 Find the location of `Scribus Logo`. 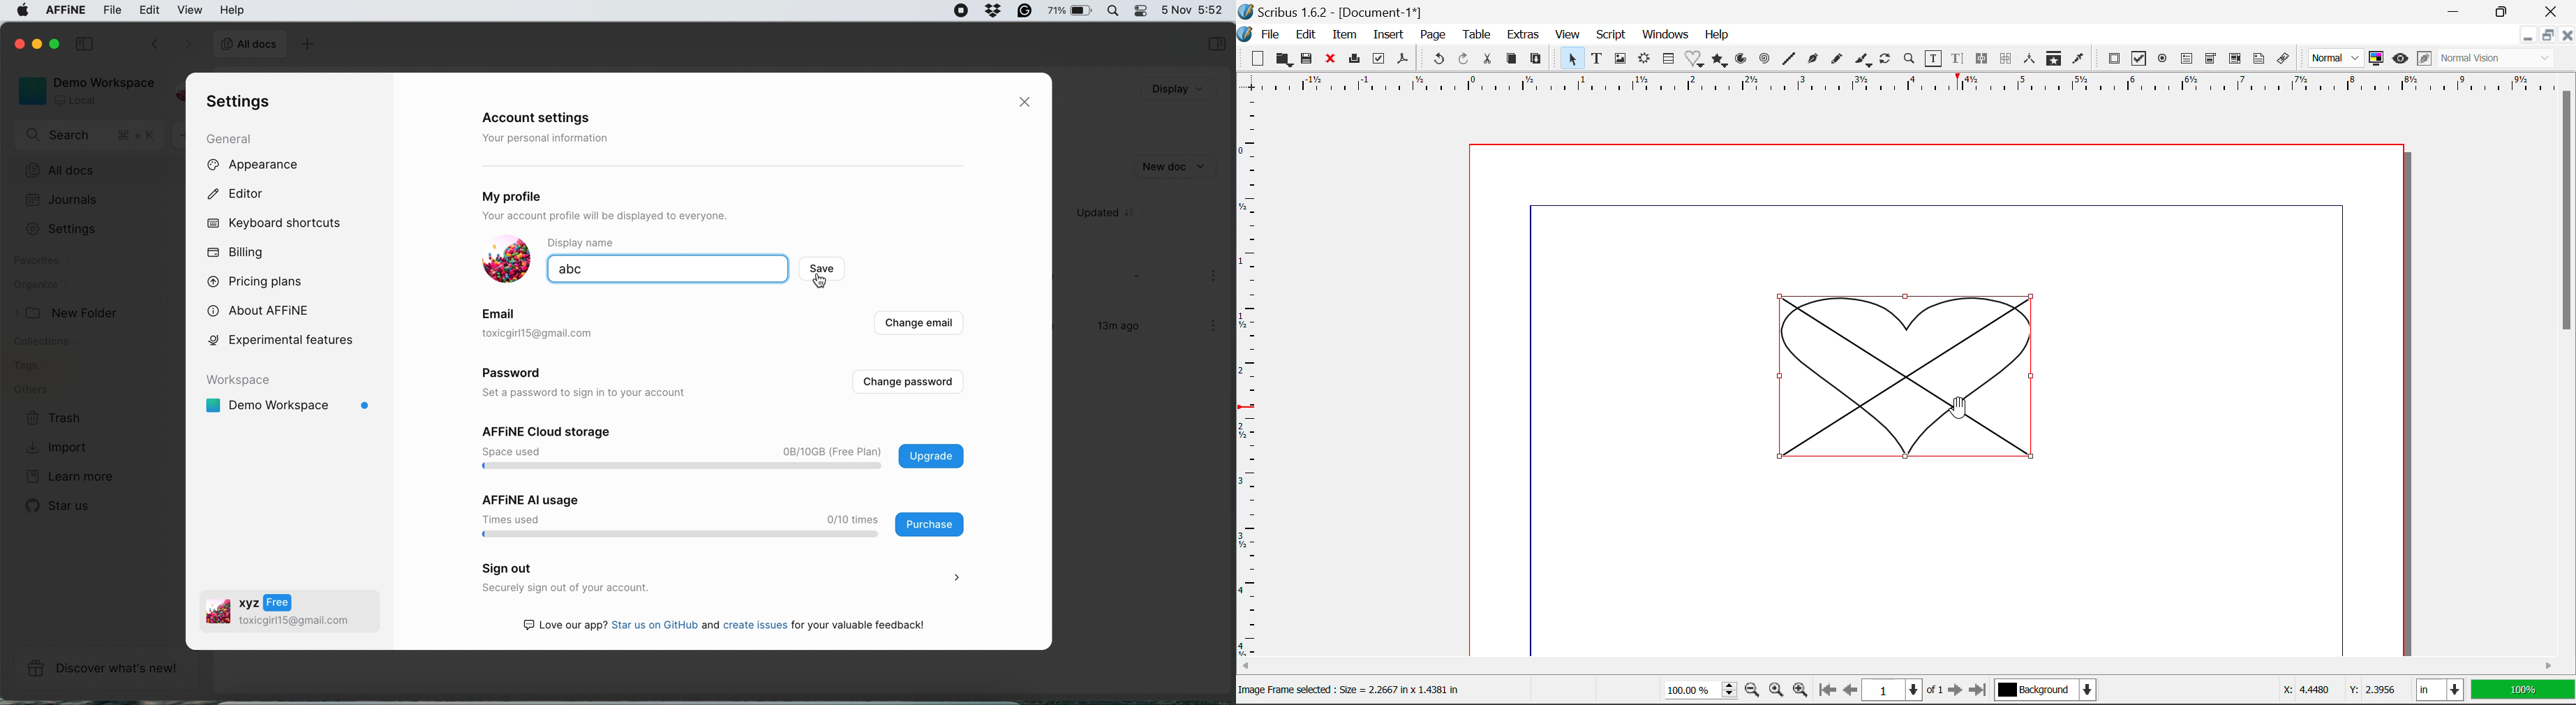

Scribus Logo is located at coordinates (1244, 35).